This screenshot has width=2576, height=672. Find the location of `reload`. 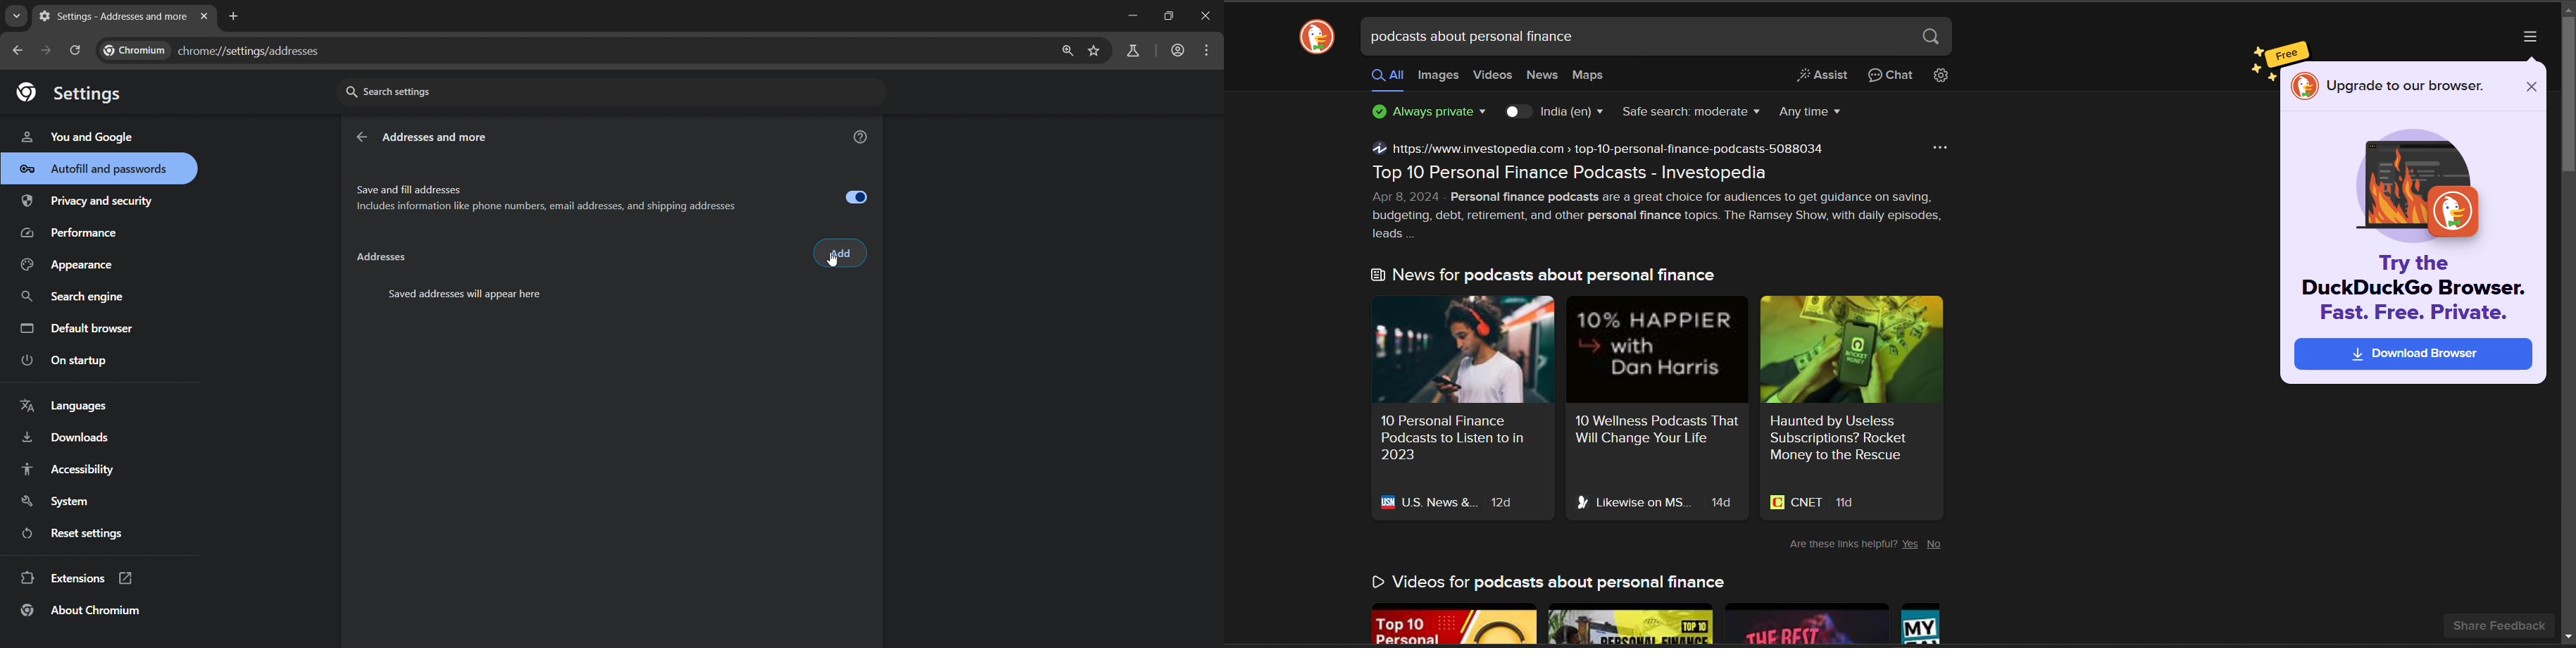

reload is located at coordinates (74, 50).